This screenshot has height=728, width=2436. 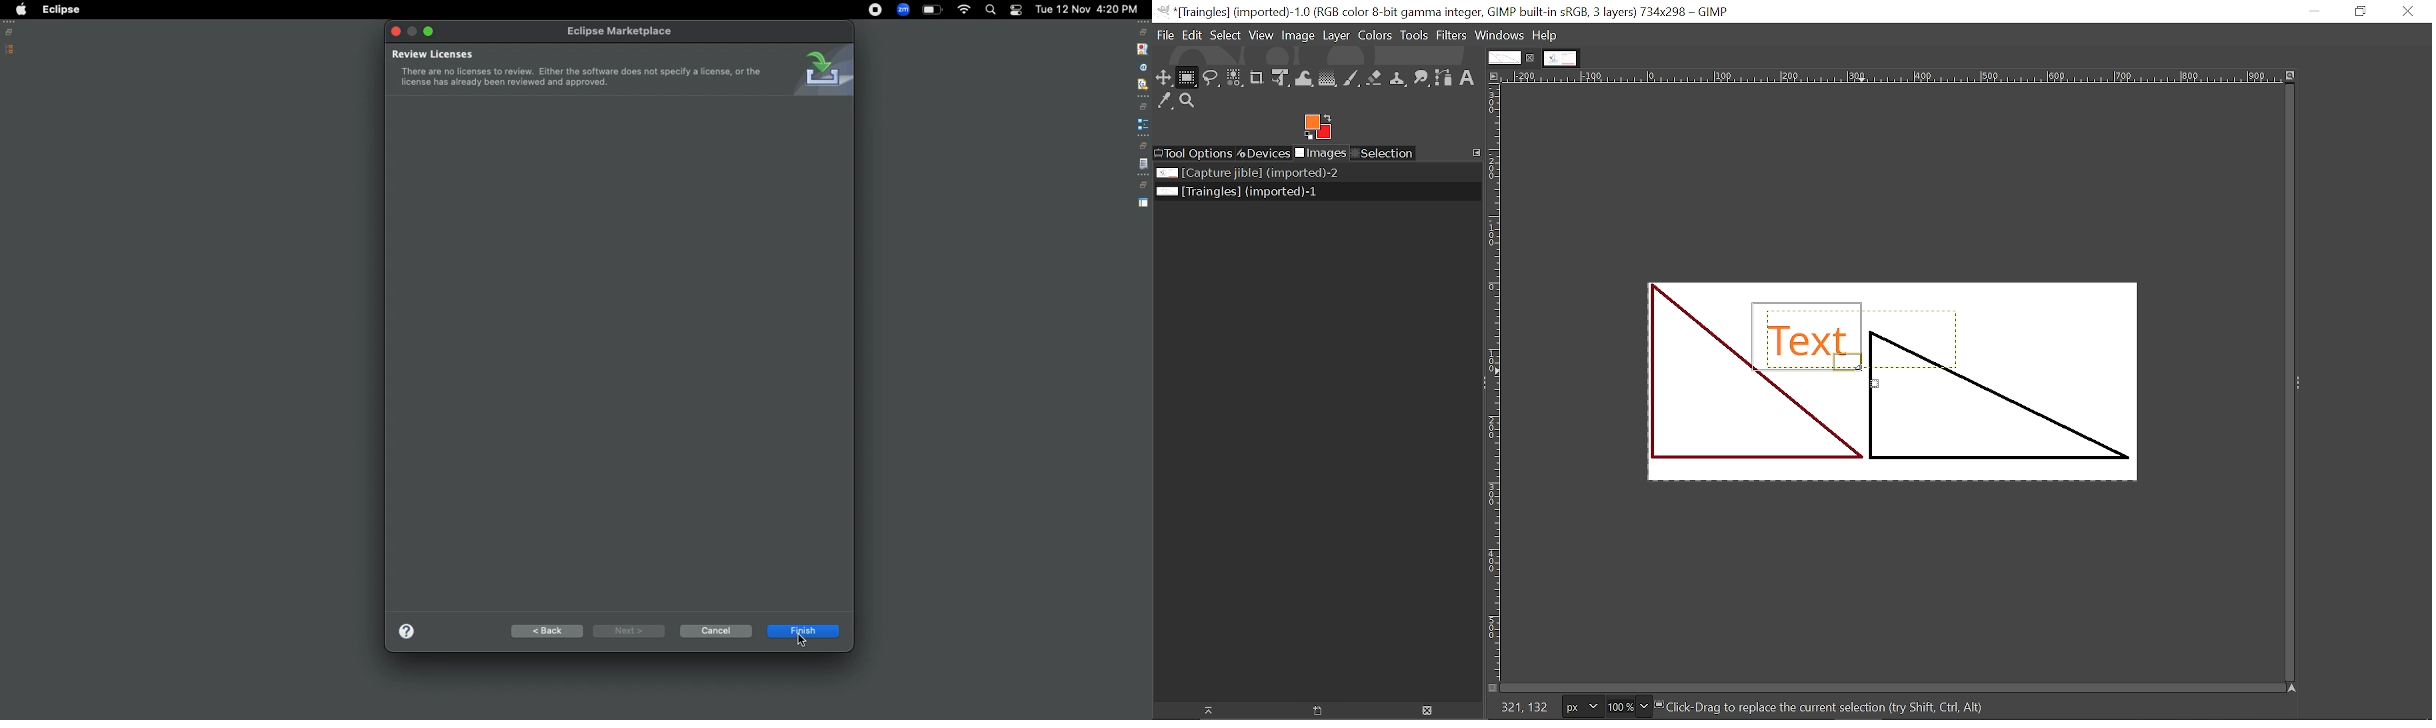 What do you see at coordinates (1522, 705) in the screenshot?
I see `155,31` at bounding box center [1522, 705].